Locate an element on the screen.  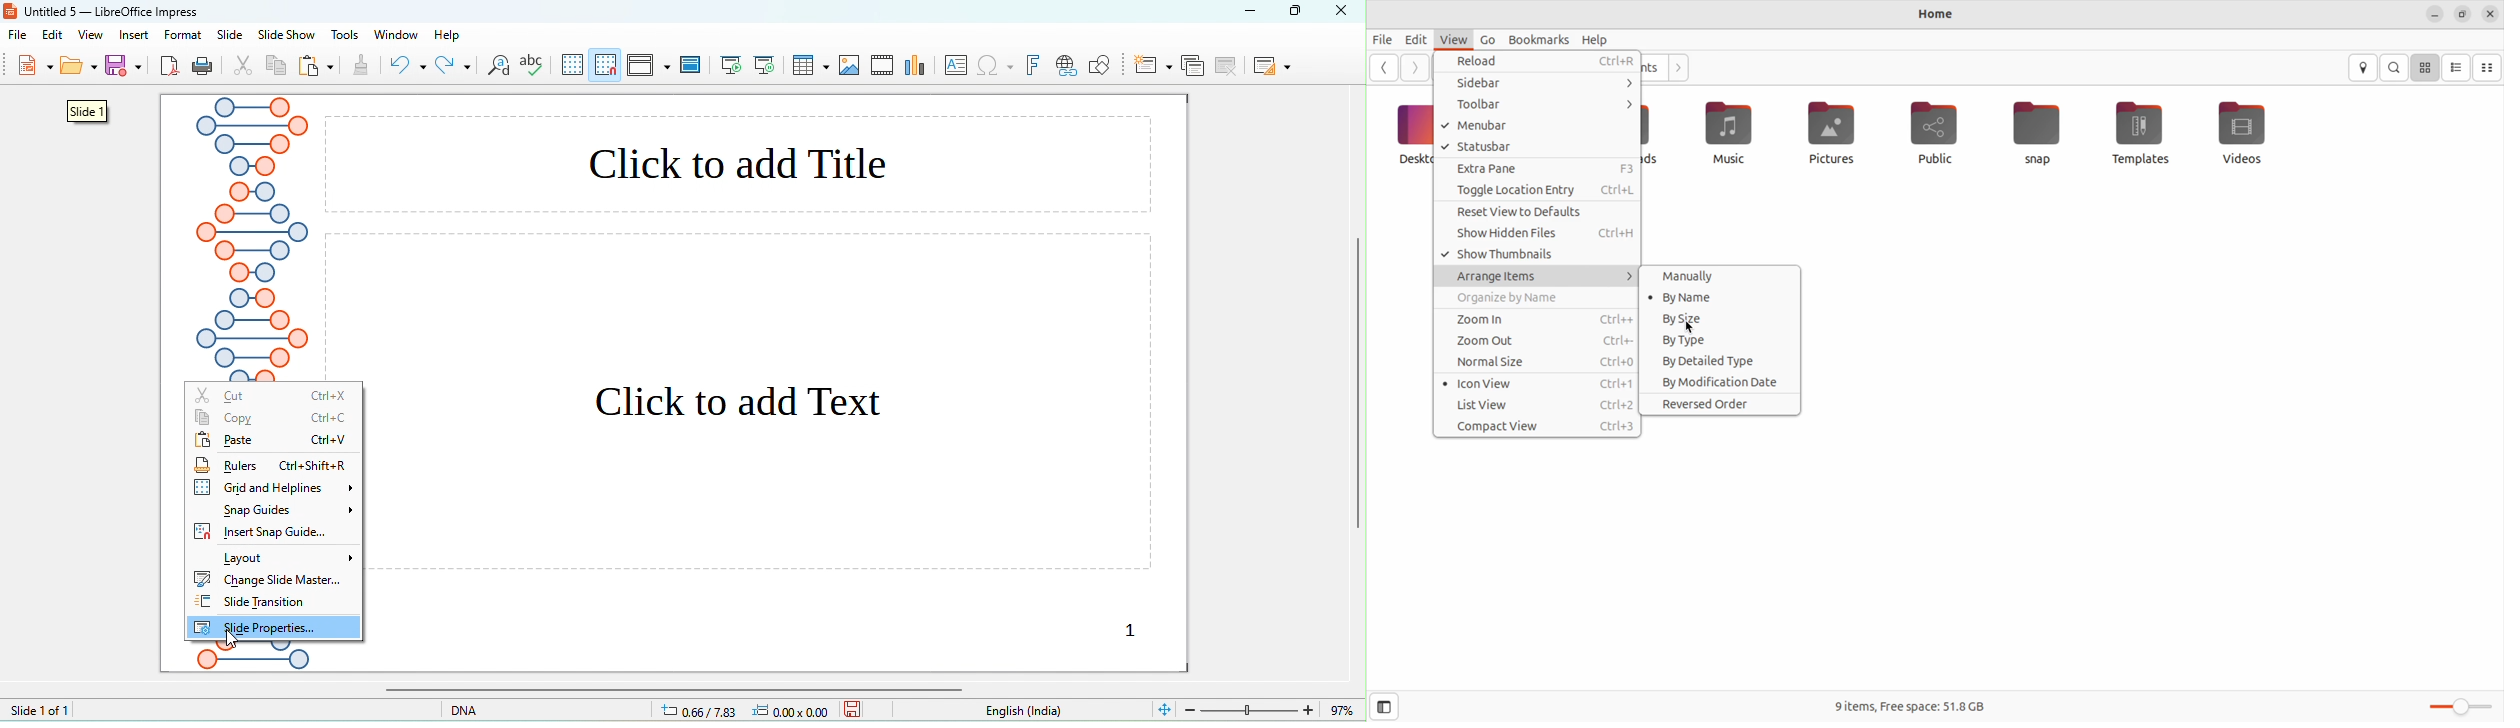
display grid is located at coordinates (573, 64).